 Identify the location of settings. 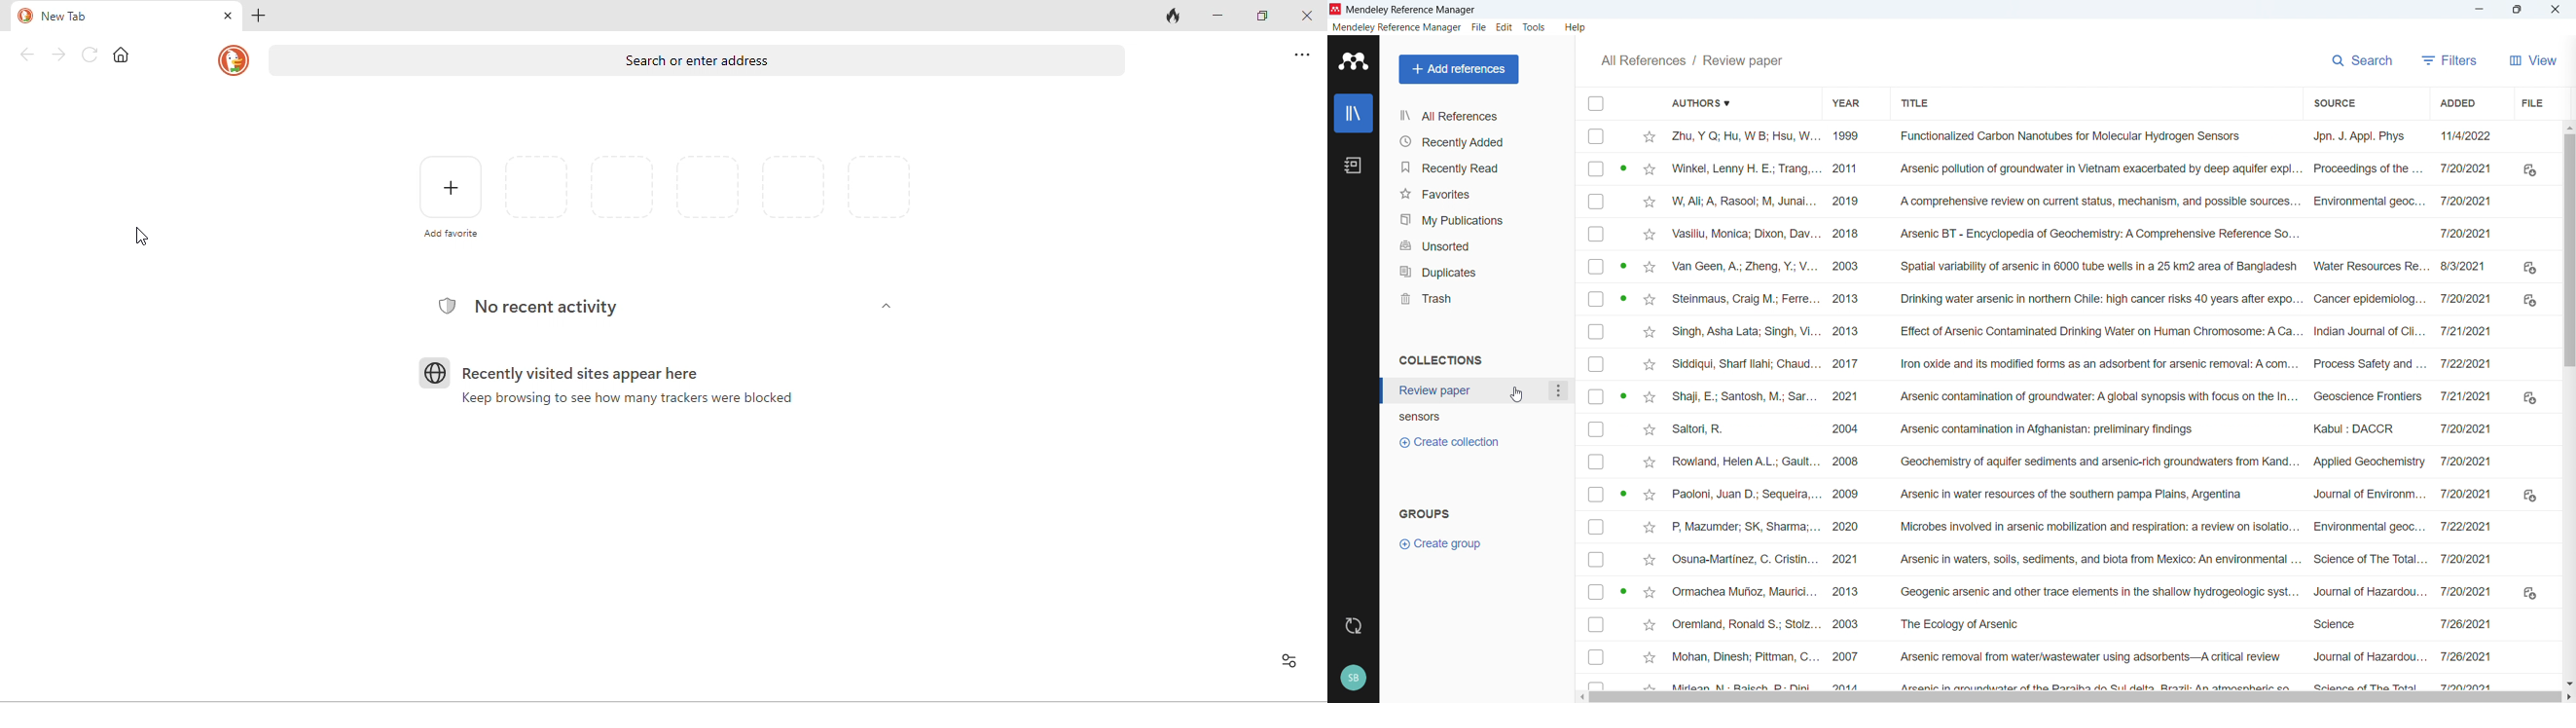
(2528, 171).